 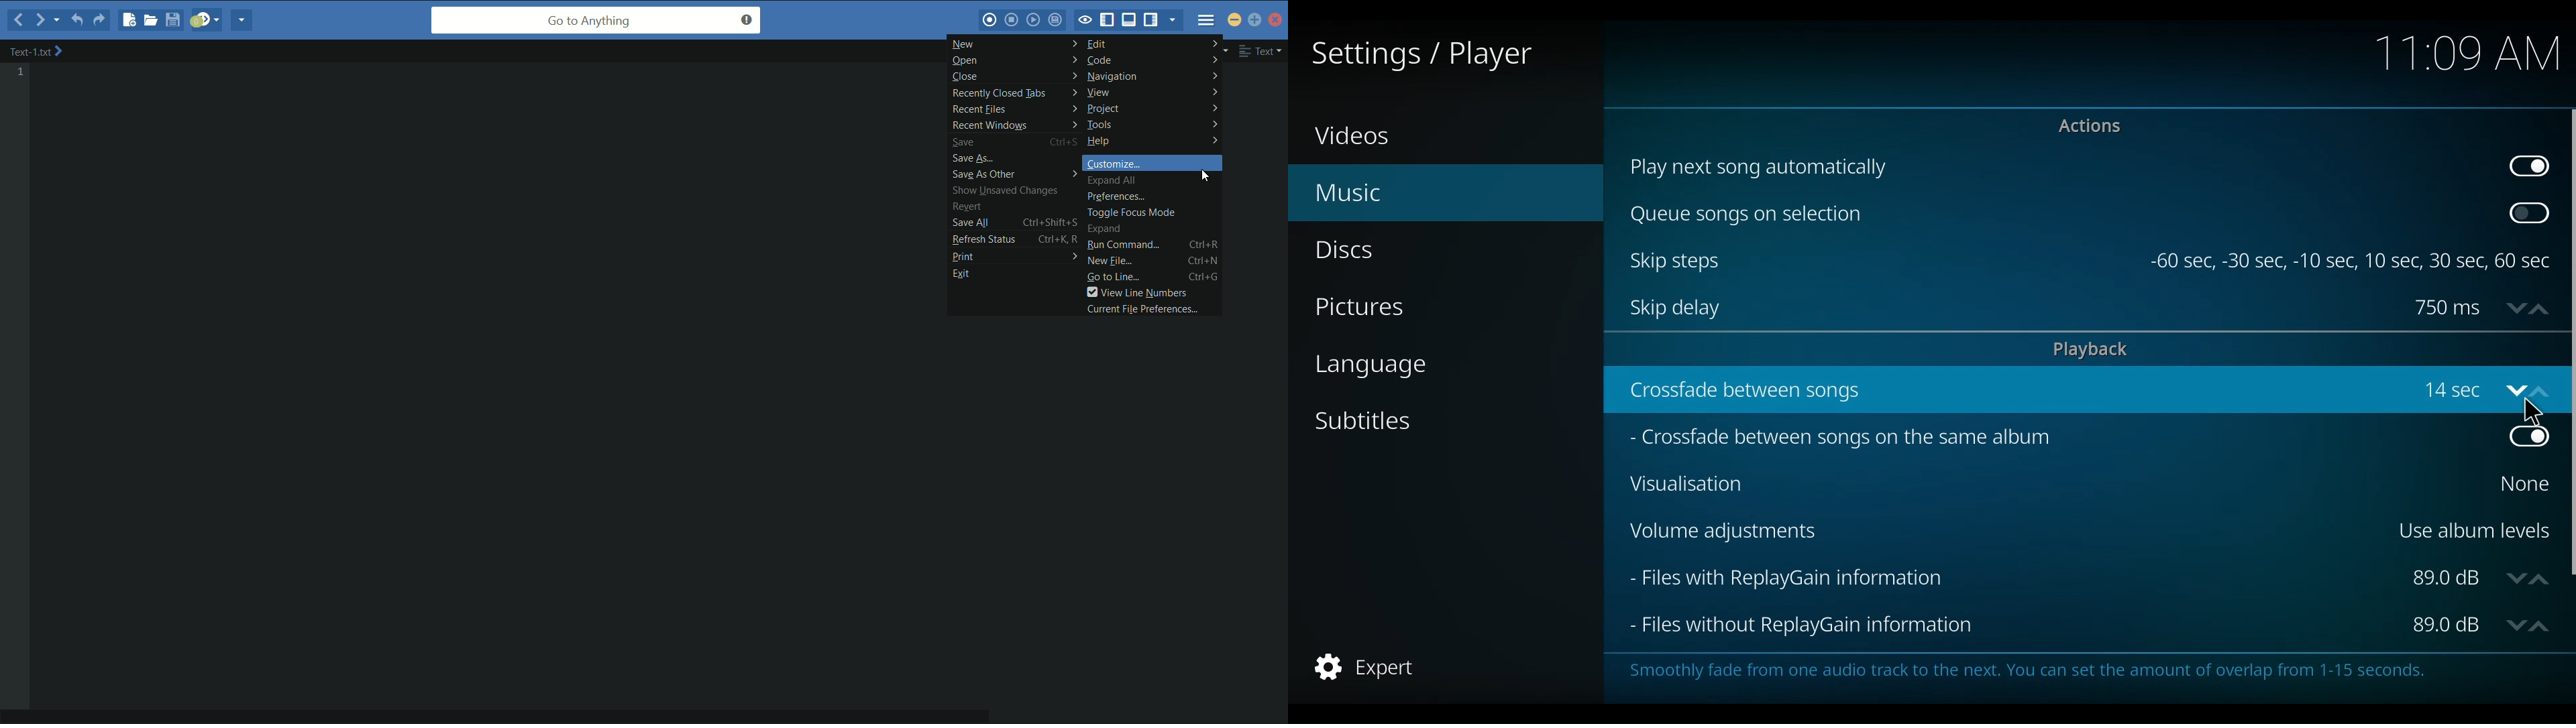 I want to click on horizontal scroll bar, so click(x=500, y=711).